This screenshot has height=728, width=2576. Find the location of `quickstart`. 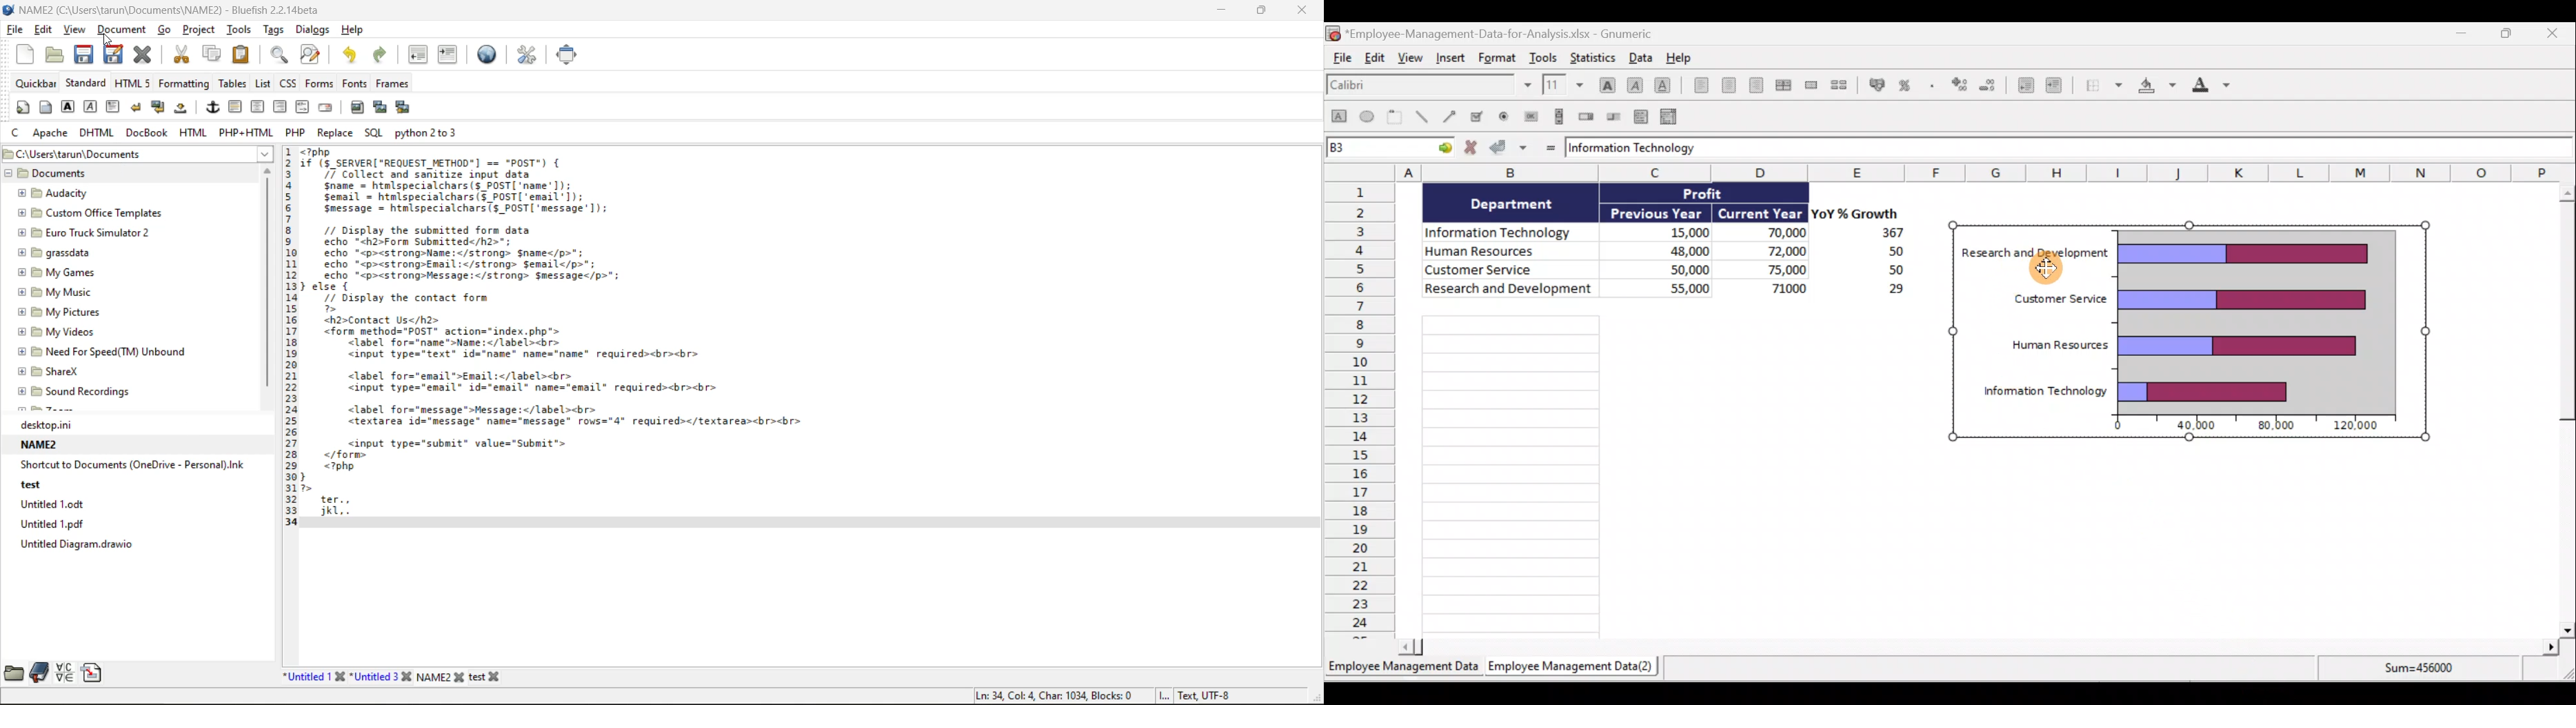

quickstart is located at coordinates (23, 106).